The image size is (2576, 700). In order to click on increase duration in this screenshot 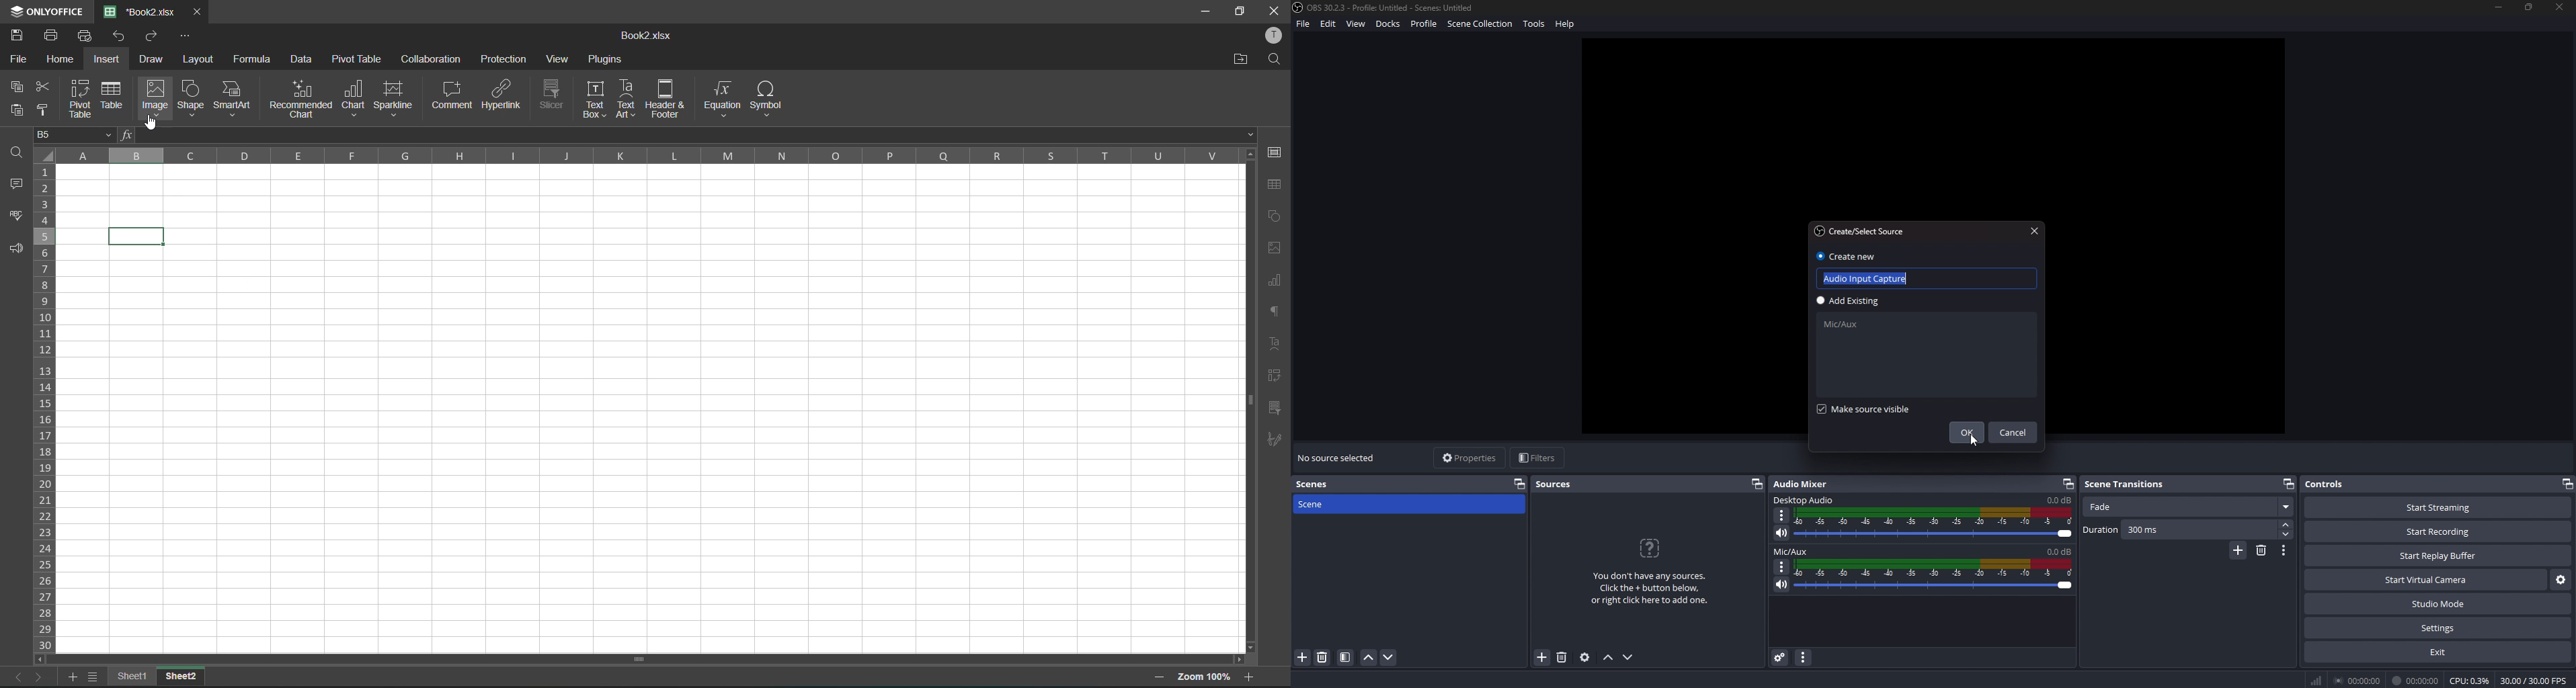, I will do `click(2288, 523)`.